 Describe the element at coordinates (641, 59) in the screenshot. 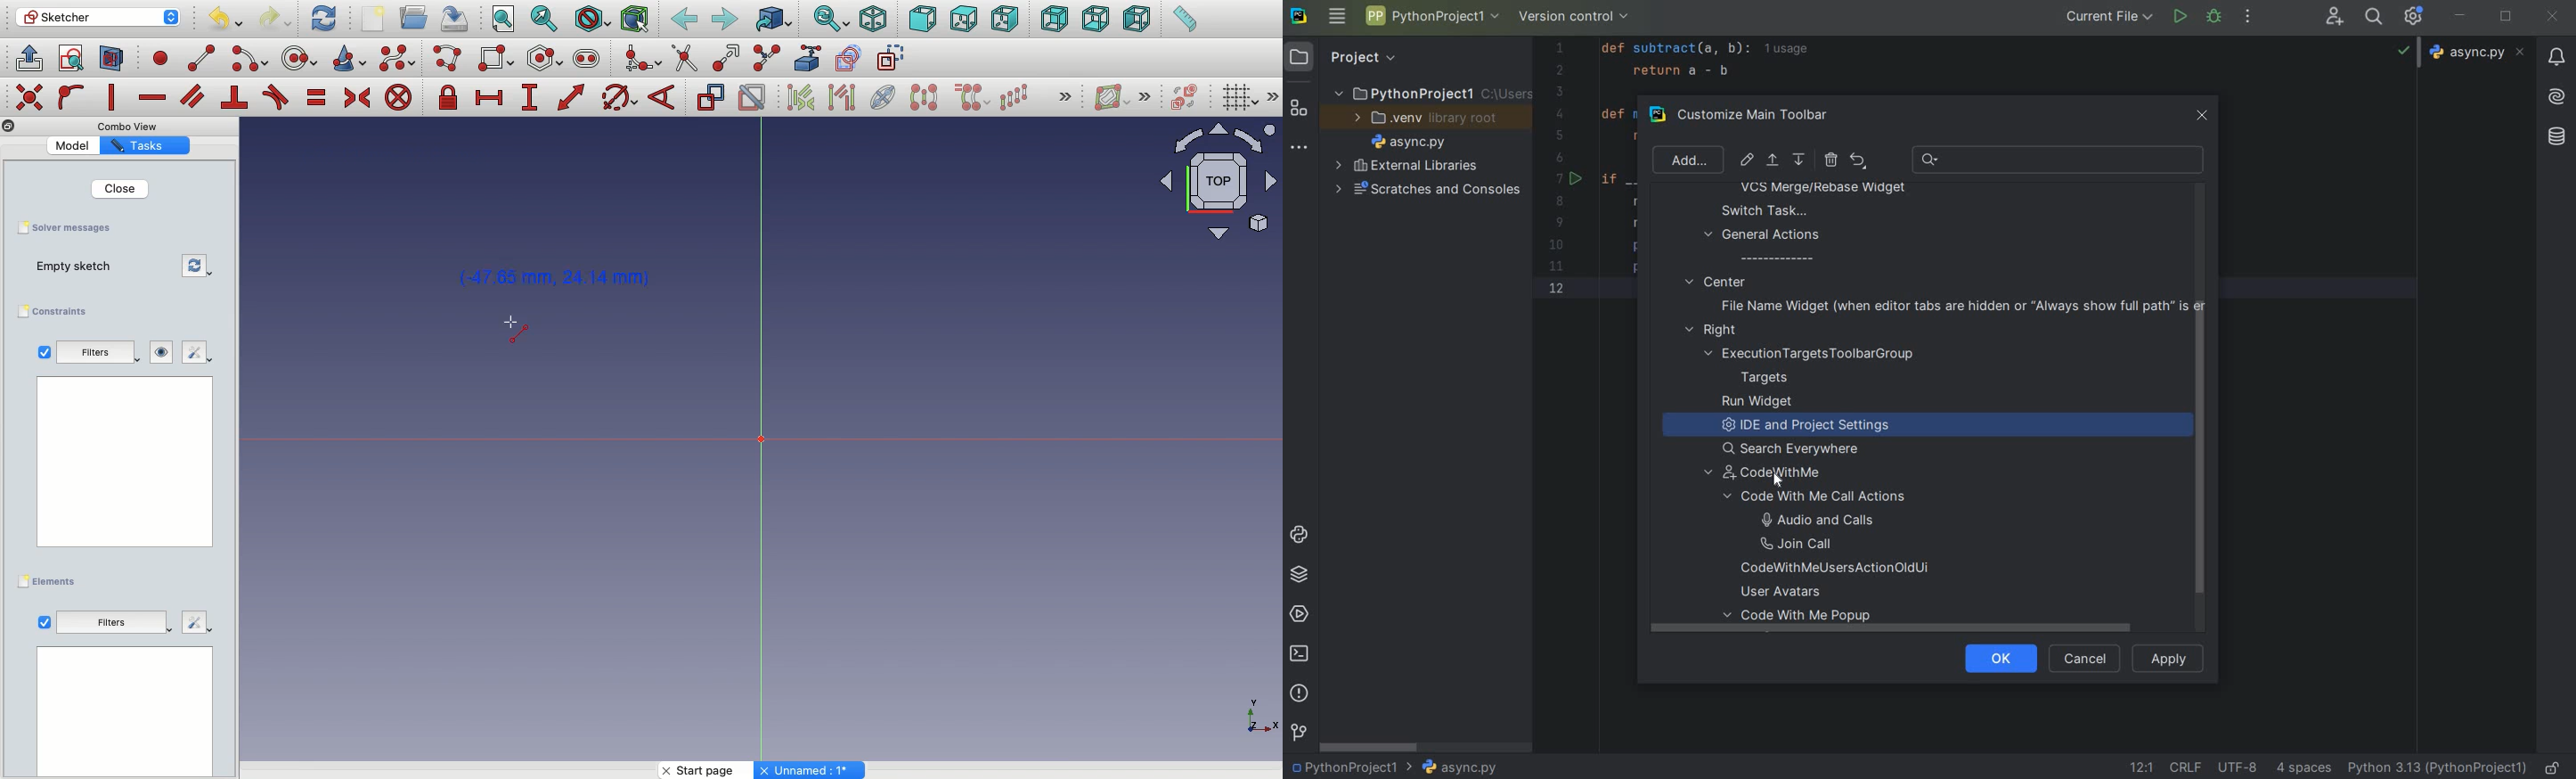

I see `Create fillet` at that location.